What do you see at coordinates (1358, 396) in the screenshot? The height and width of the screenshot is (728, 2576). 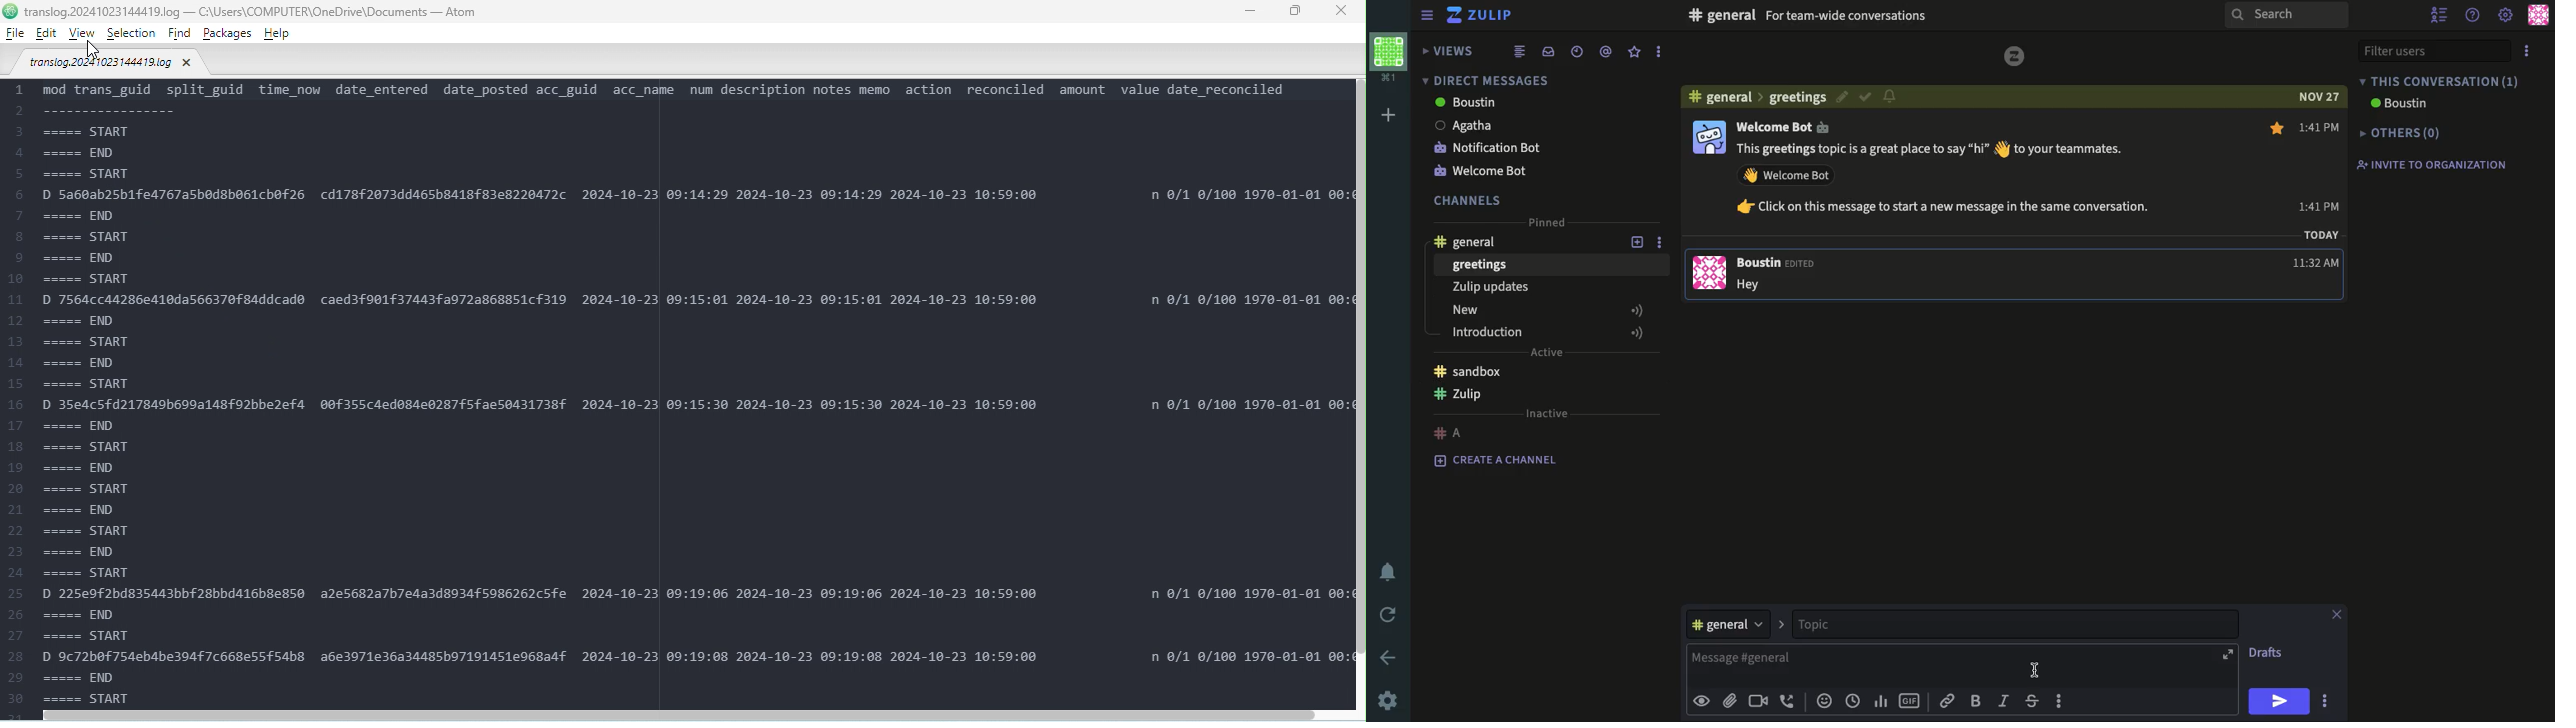 I see `Vertical scroll bar` at bounding box center [1358, 396].